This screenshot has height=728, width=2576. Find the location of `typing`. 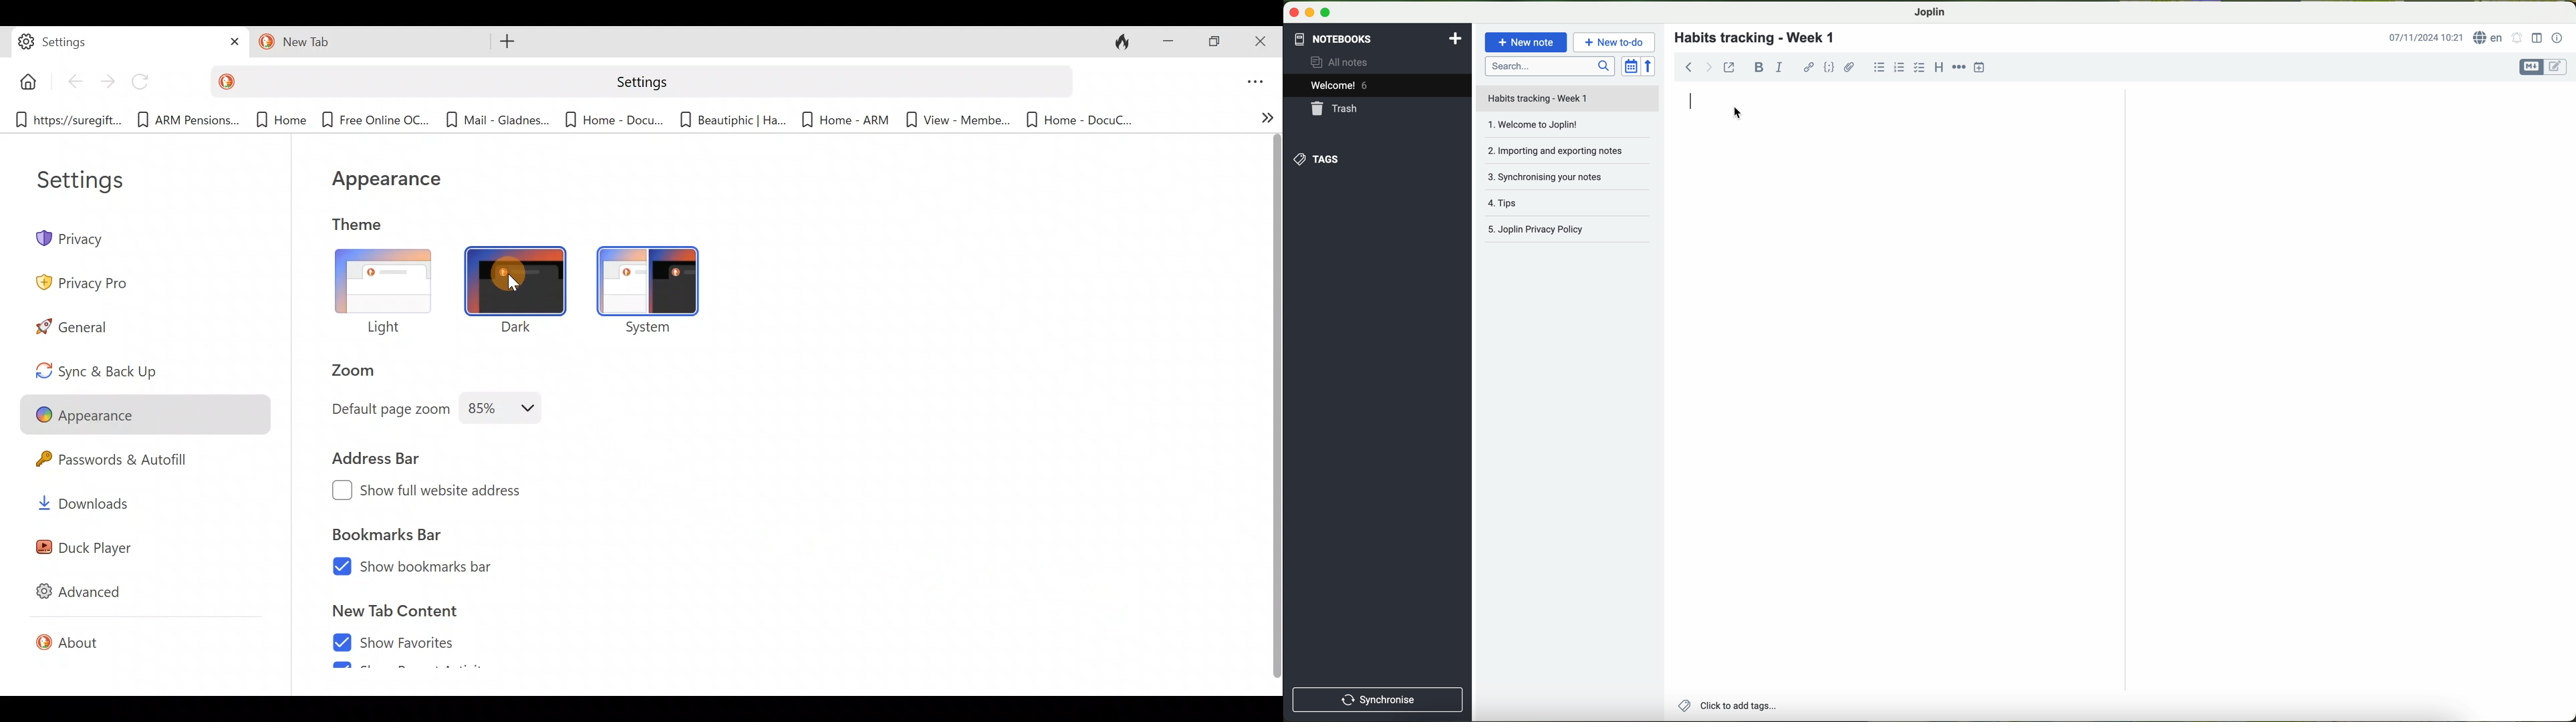

typing is located at coordinates (1694, 104).